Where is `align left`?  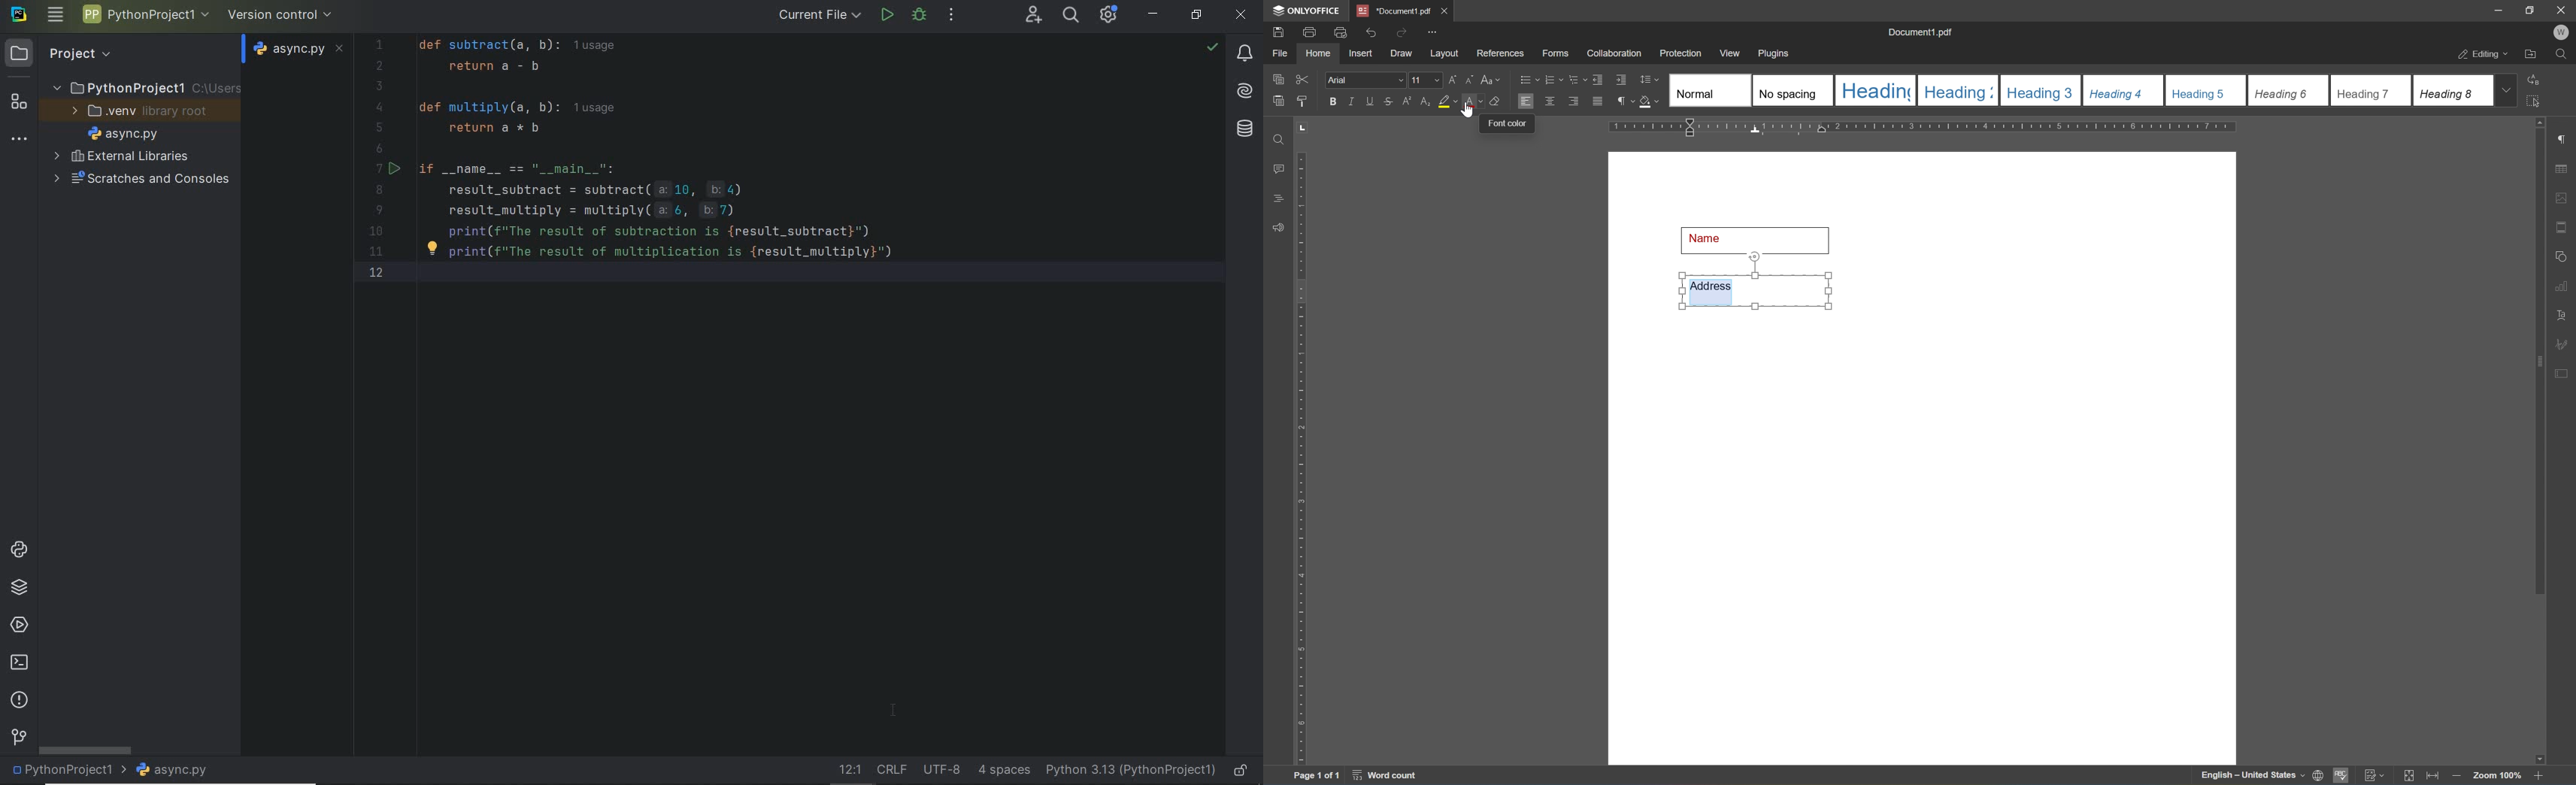 align left is located at coordinates (1525, 100).